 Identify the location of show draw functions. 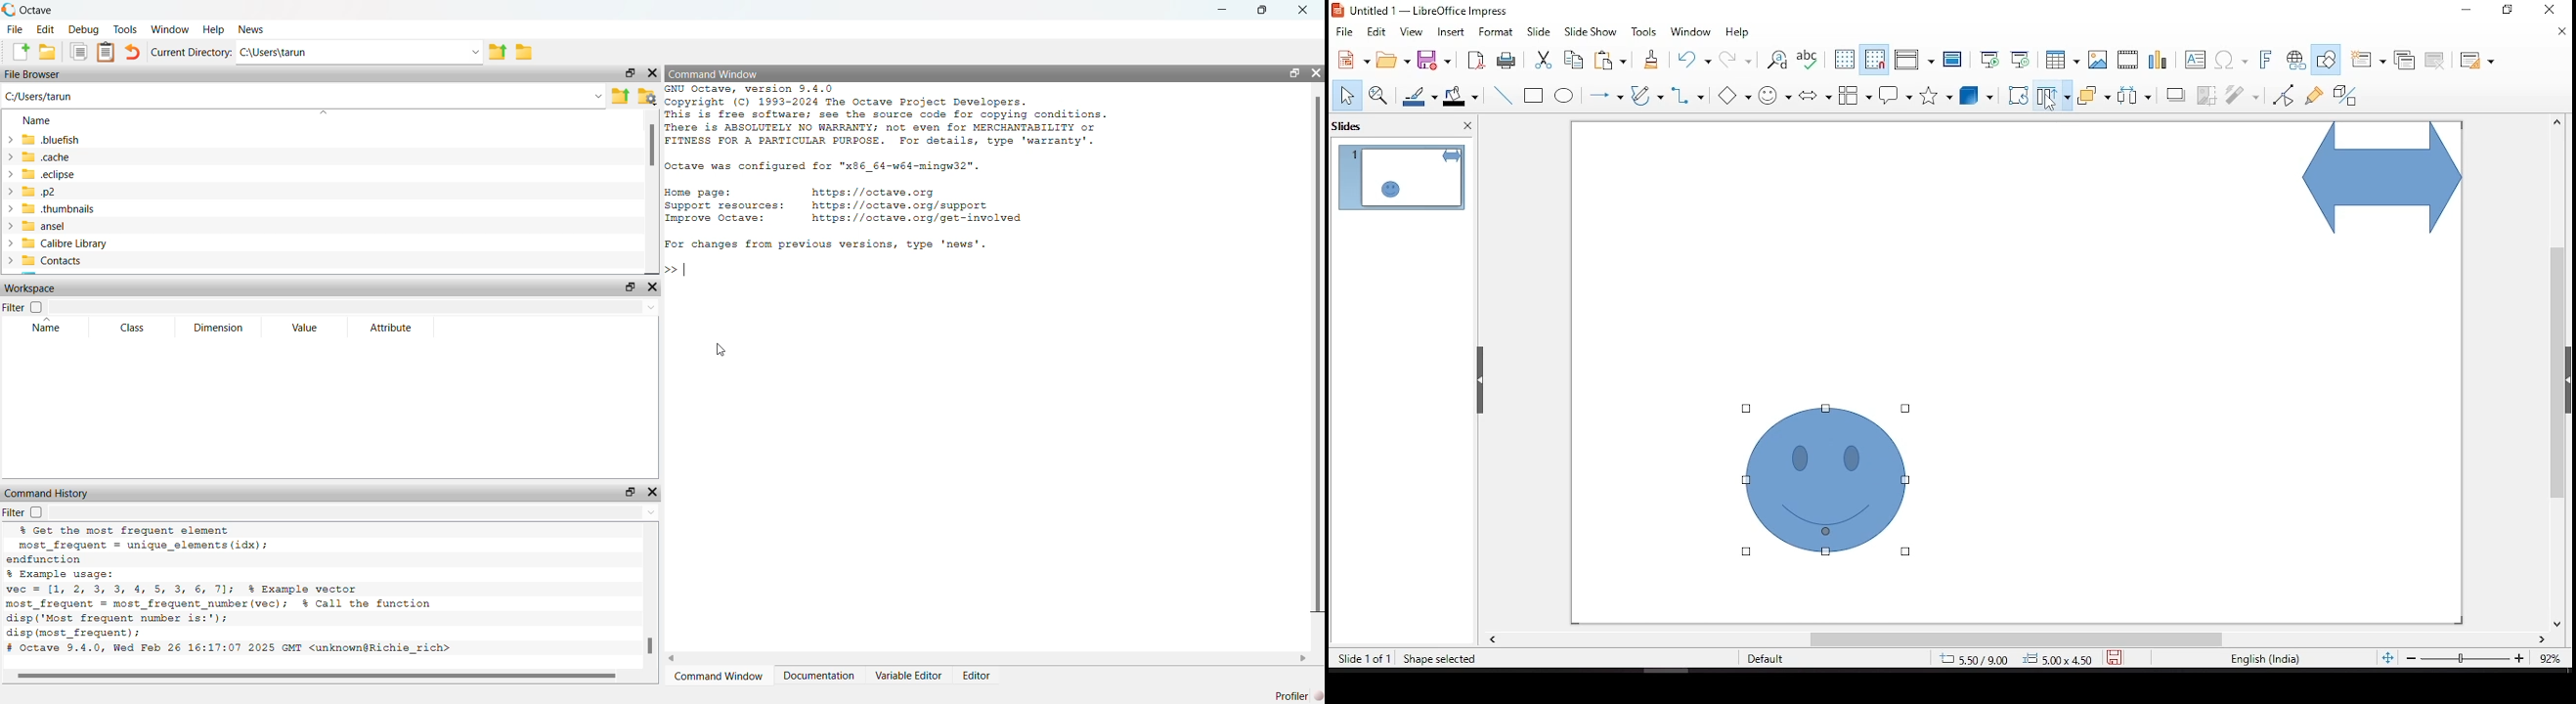
(2325, 60).